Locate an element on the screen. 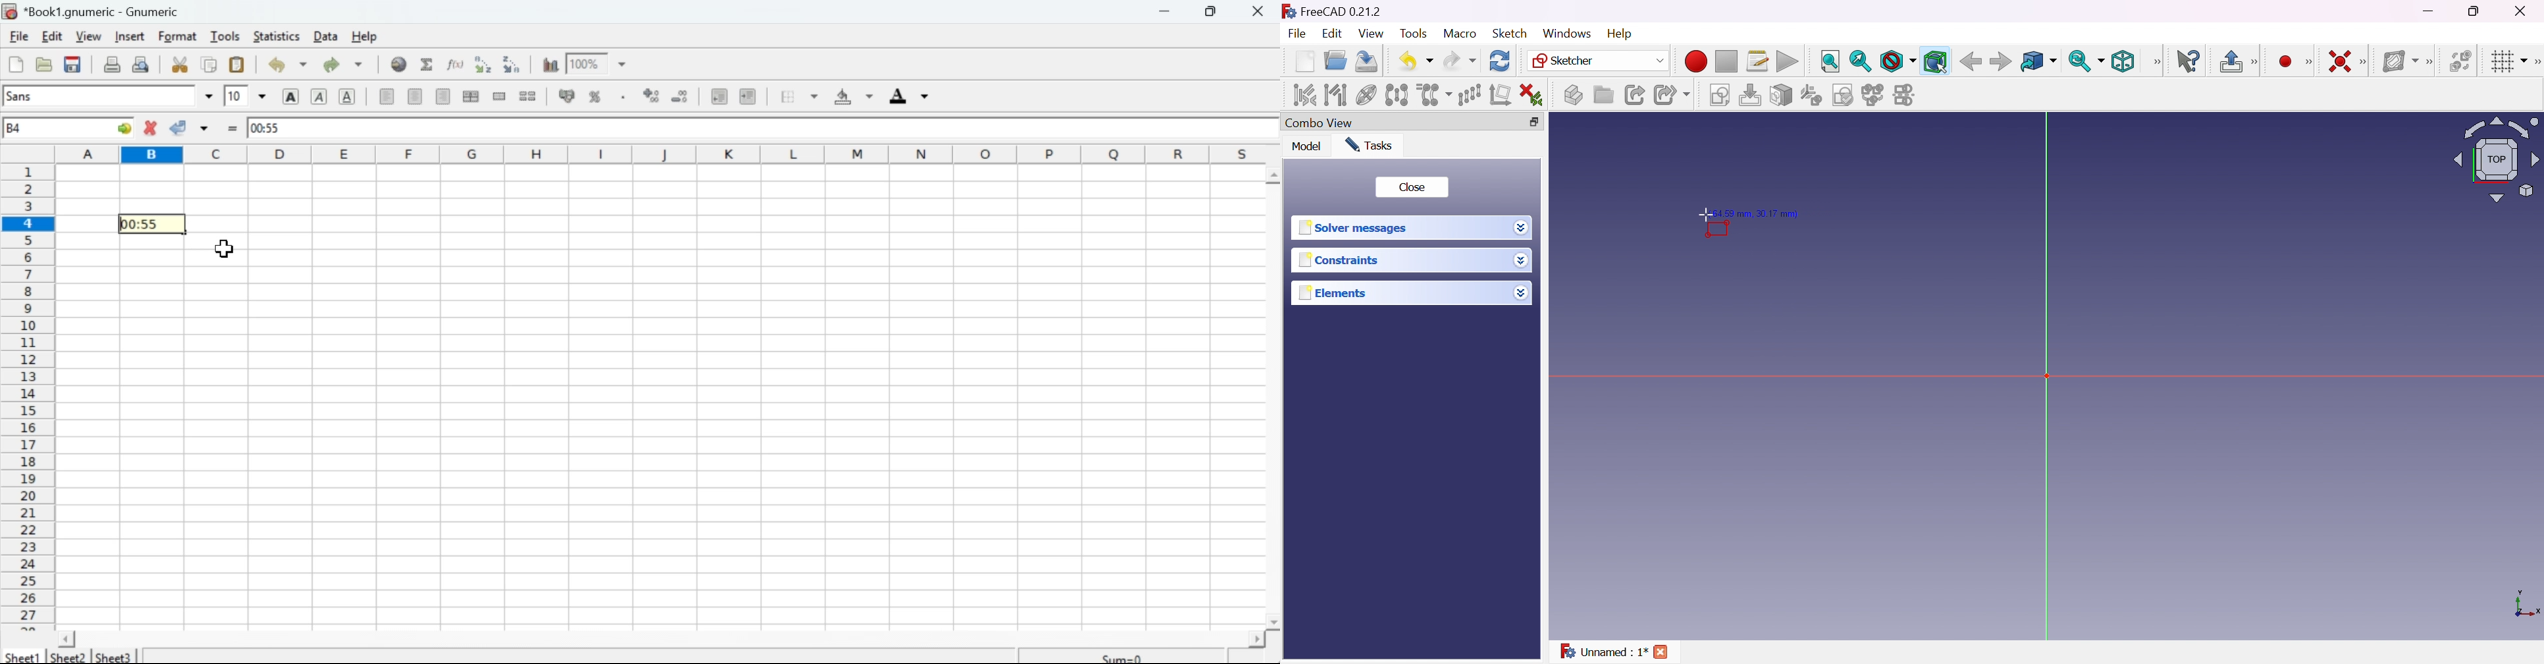 The width and height of the screenshot is (2548, 672). Select associated geometry is located at coordinates (1335, 95).